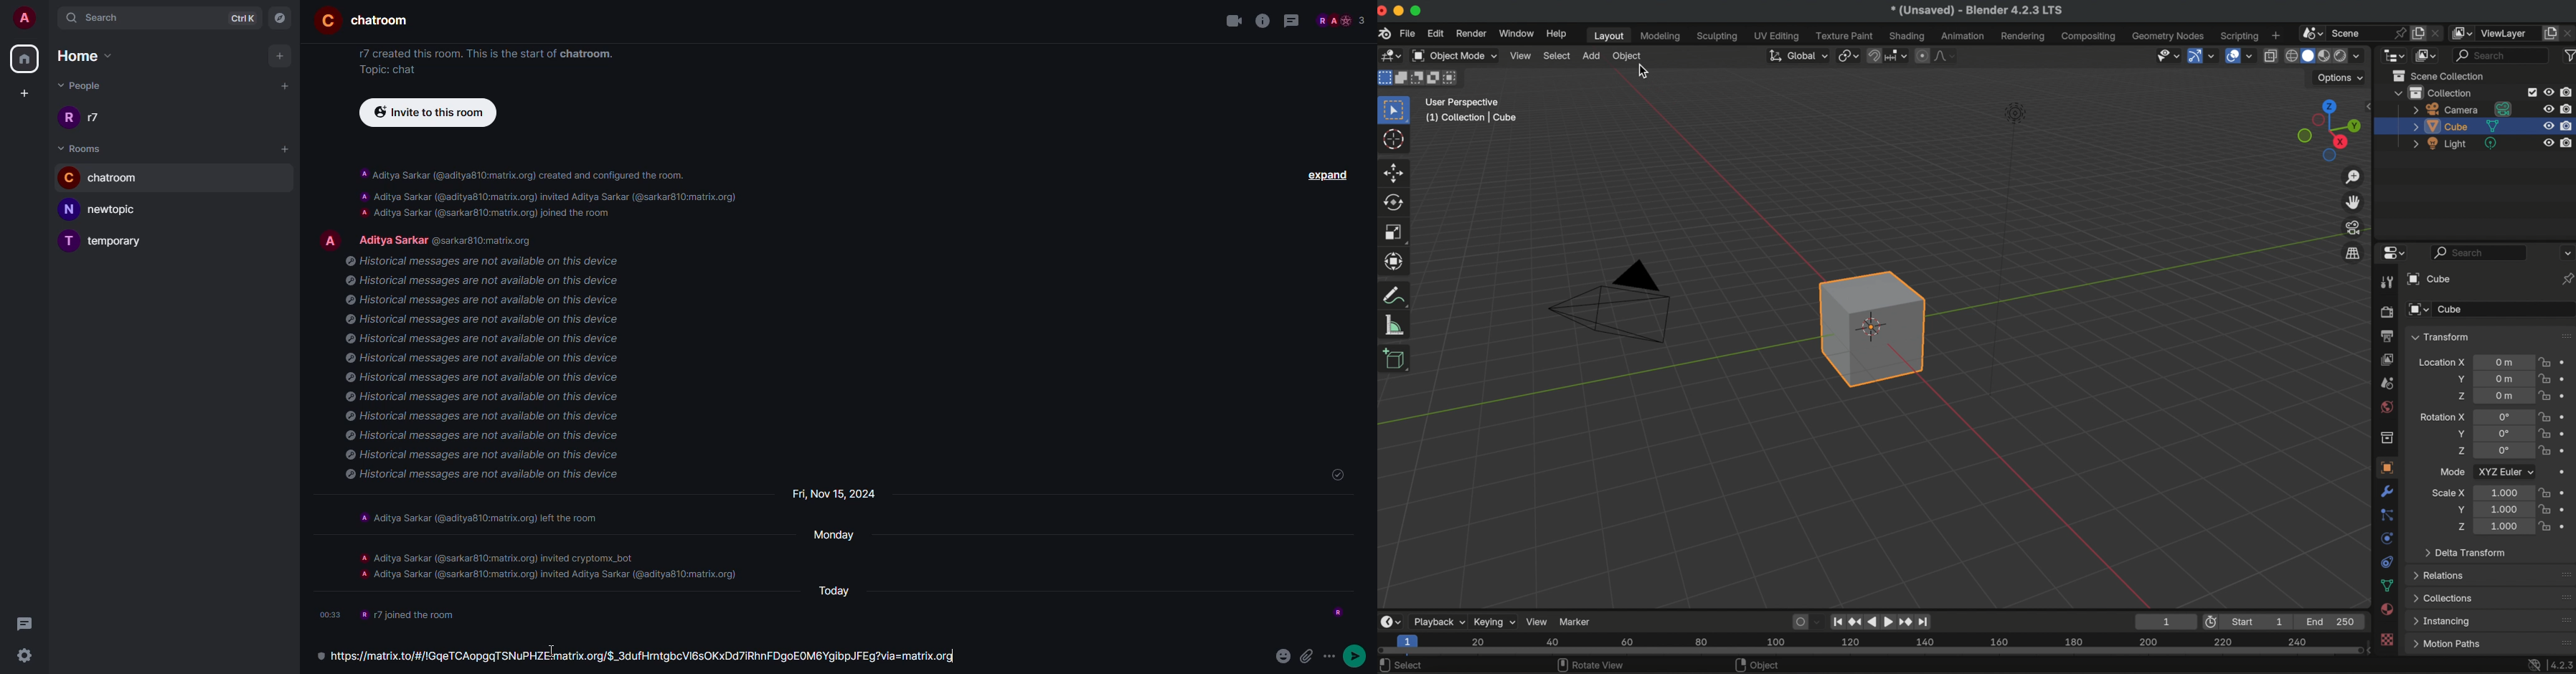 This screenshot has width=2576, height=700. What do you see at coordinates (1395, 140) in the screenshot?
I see `cursor` at bounding box center [1395, 140].